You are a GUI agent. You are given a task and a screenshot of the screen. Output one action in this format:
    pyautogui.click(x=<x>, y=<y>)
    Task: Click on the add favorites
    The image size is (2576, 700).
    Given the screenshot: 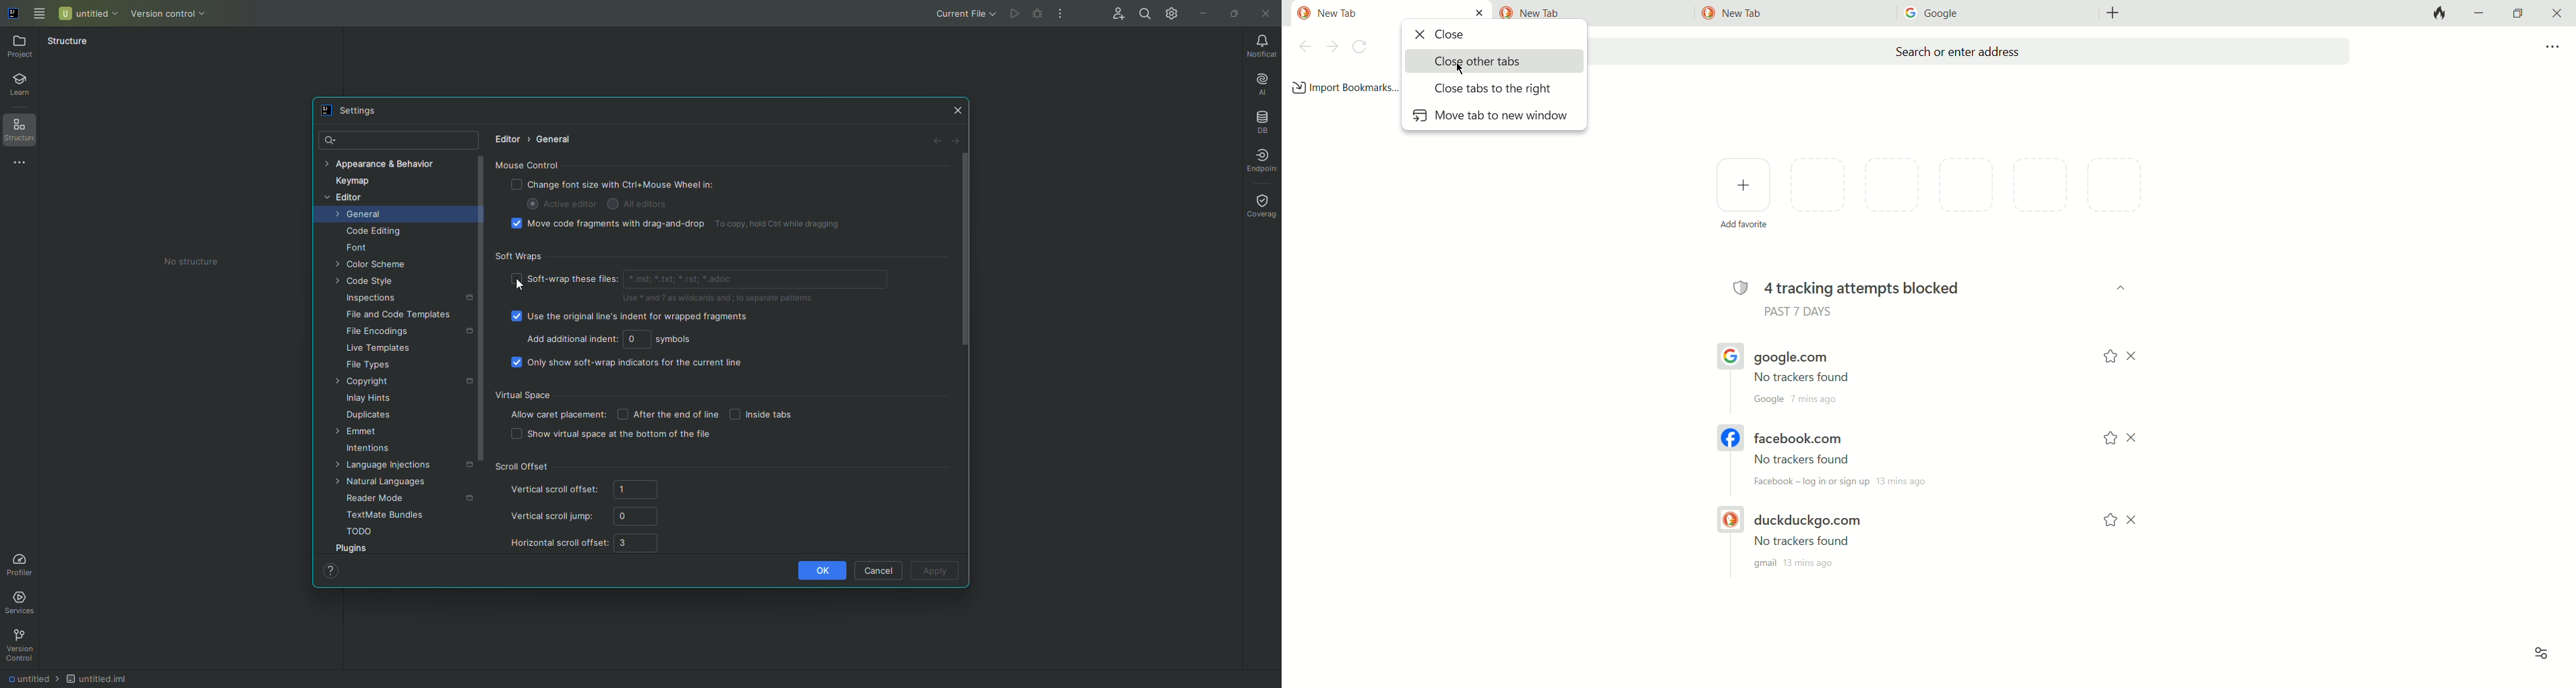 What is the action you would take?
    pyautogui.click(x=1739, y=194)
    